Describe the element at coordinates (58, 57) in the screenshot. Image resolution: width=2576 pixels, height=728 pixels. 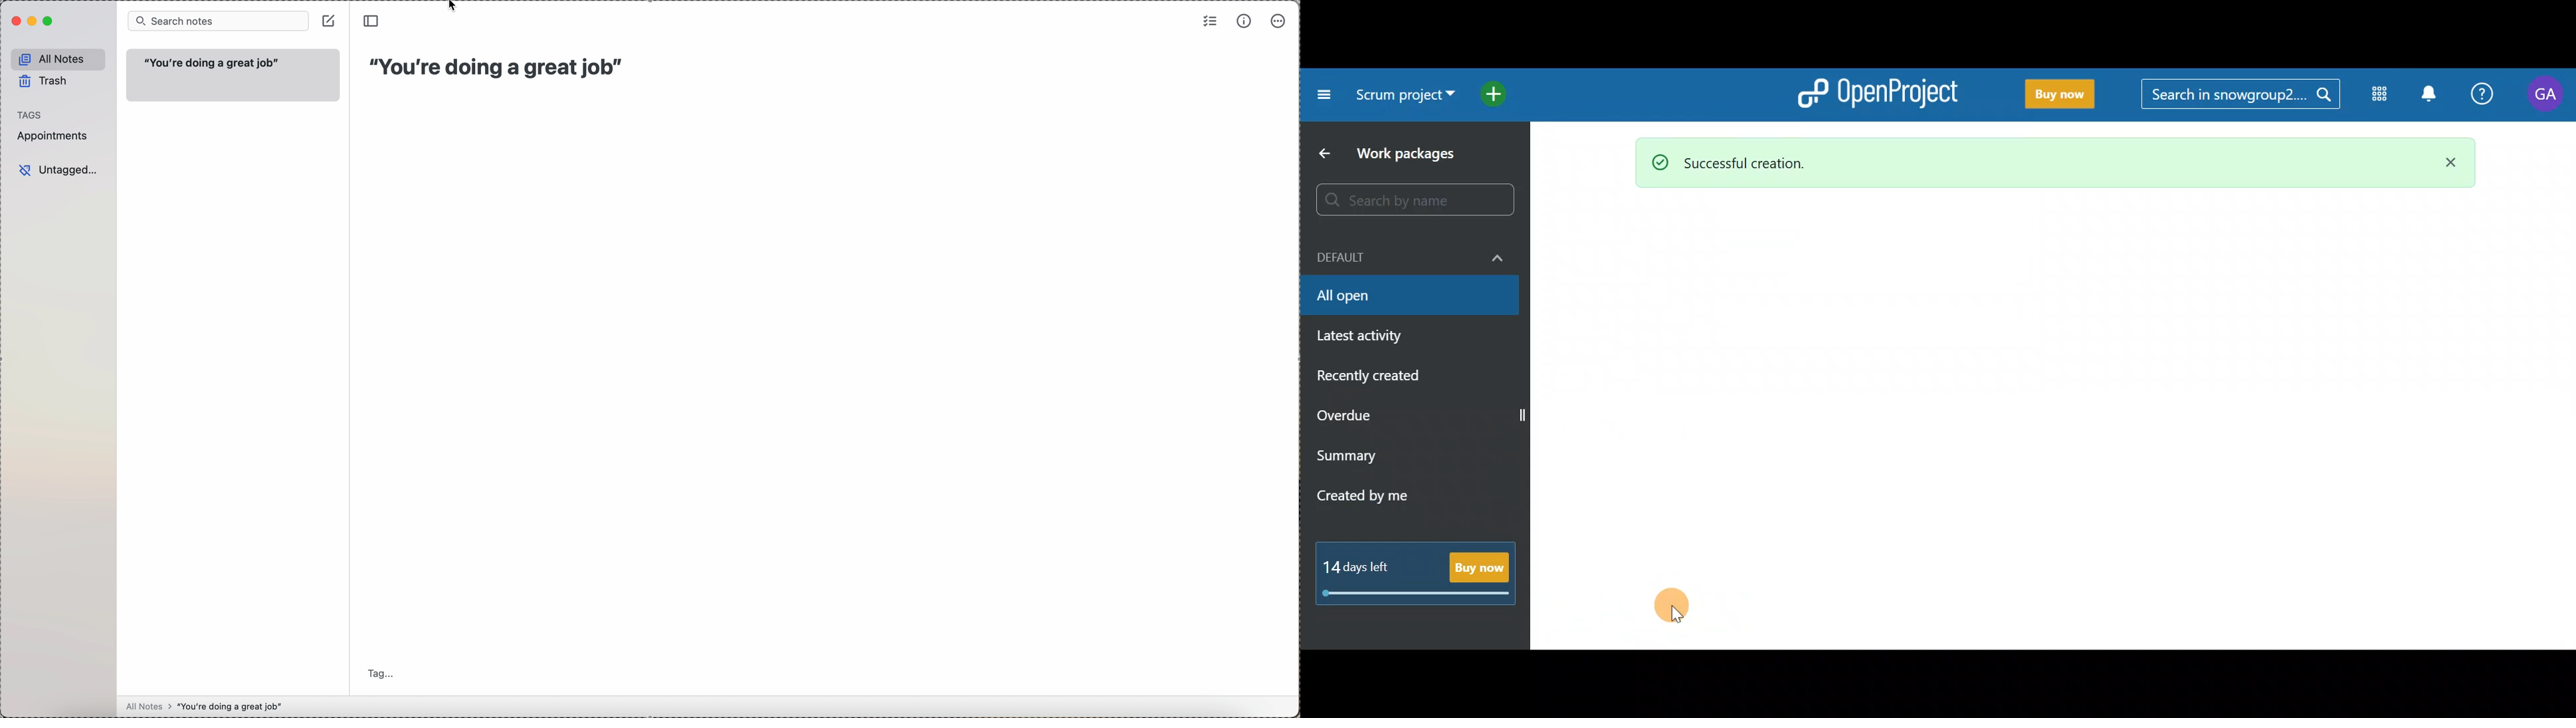
I see `all notes` at that location.